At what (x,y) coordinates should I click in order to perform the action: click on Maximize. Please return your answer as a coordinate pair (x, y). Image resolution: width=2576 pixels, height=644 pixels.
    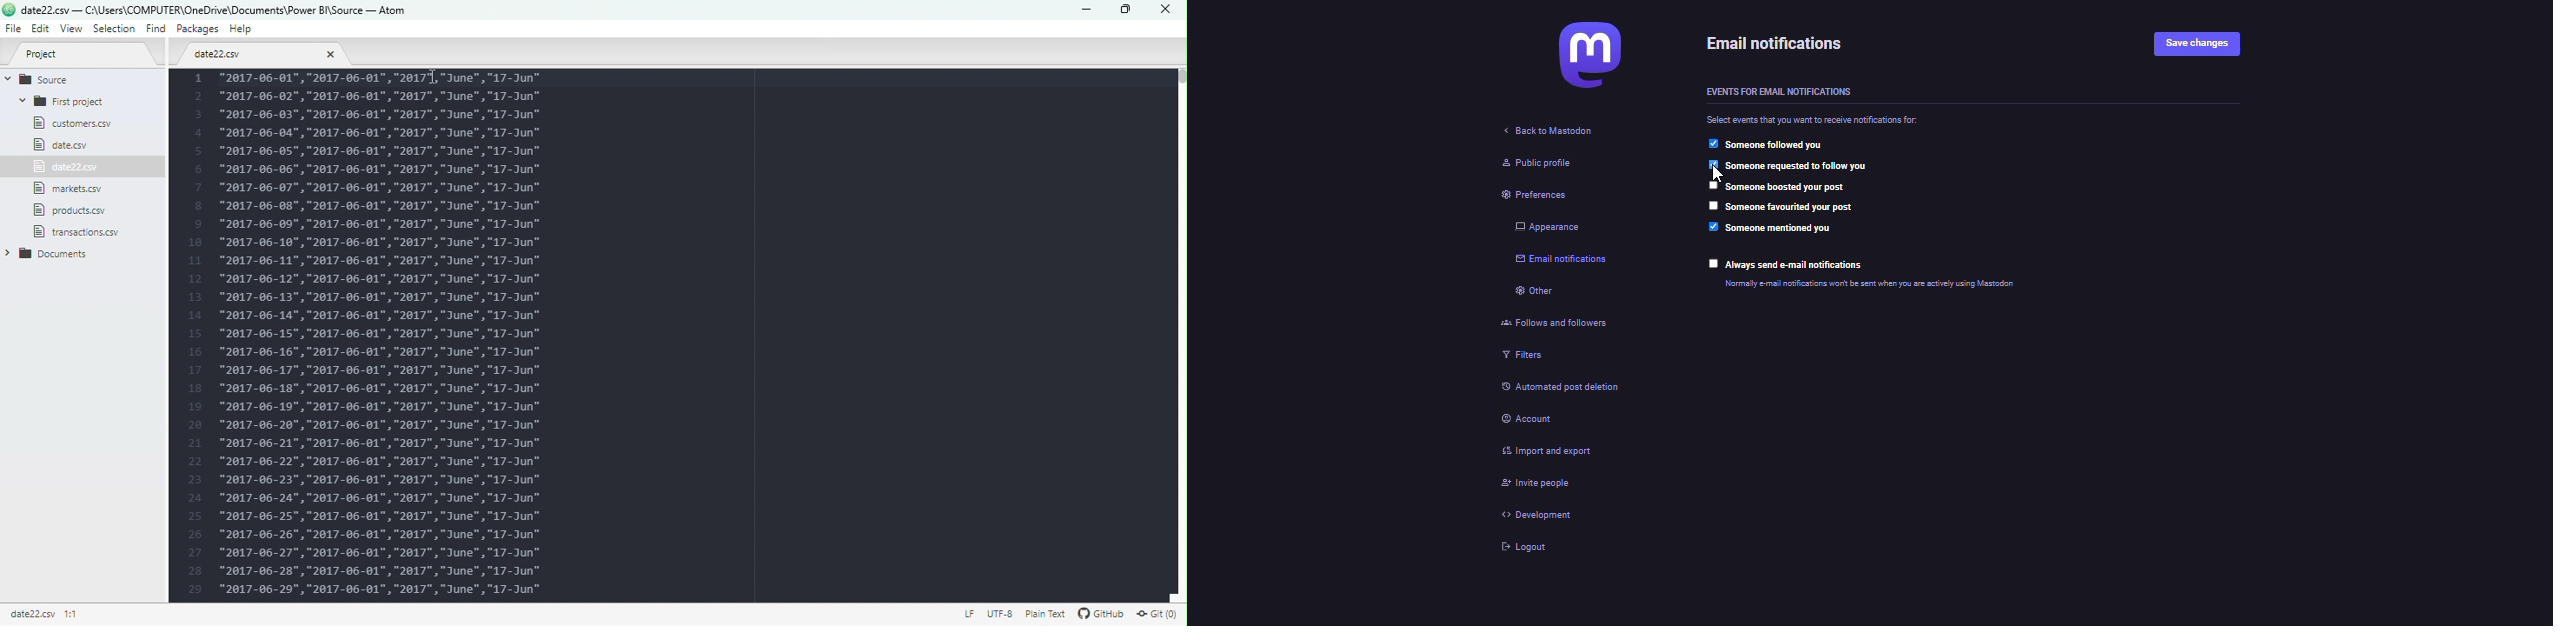
    Looking at the image, I should click on (1122, 10).